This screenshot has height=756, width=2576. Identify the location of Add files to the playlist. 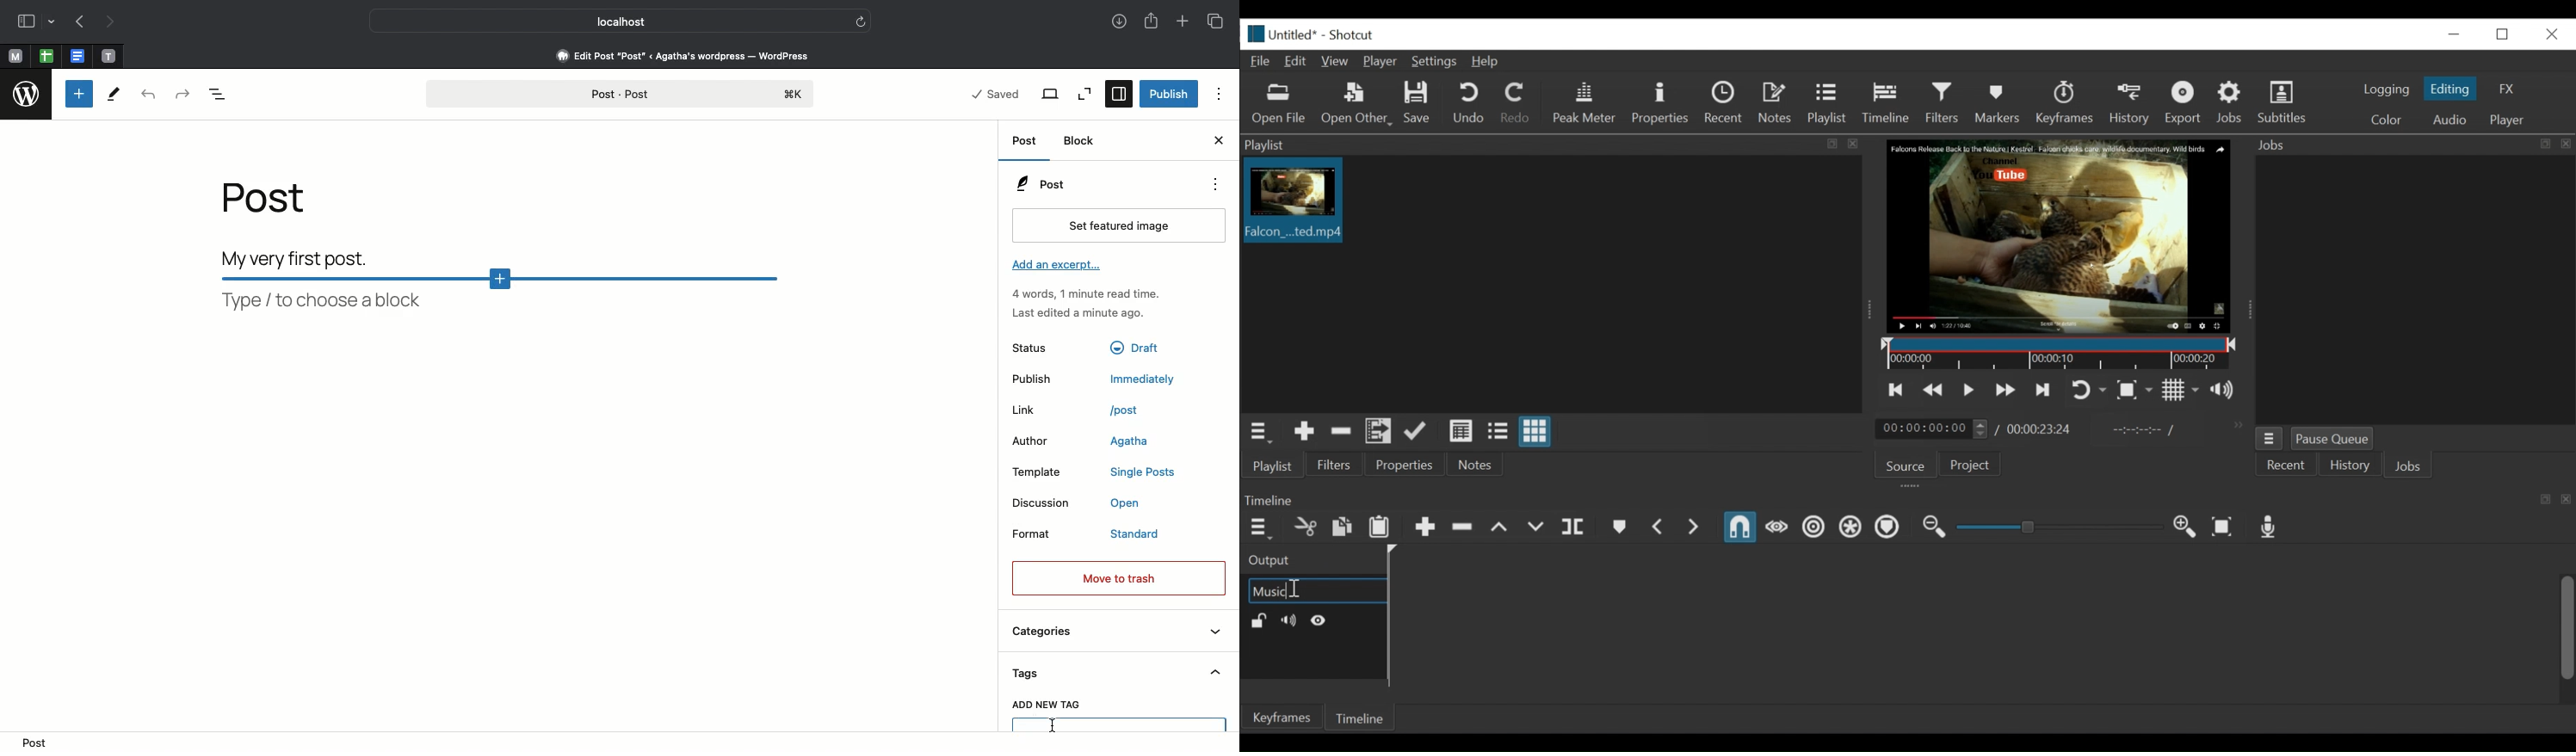
(1380, 432).